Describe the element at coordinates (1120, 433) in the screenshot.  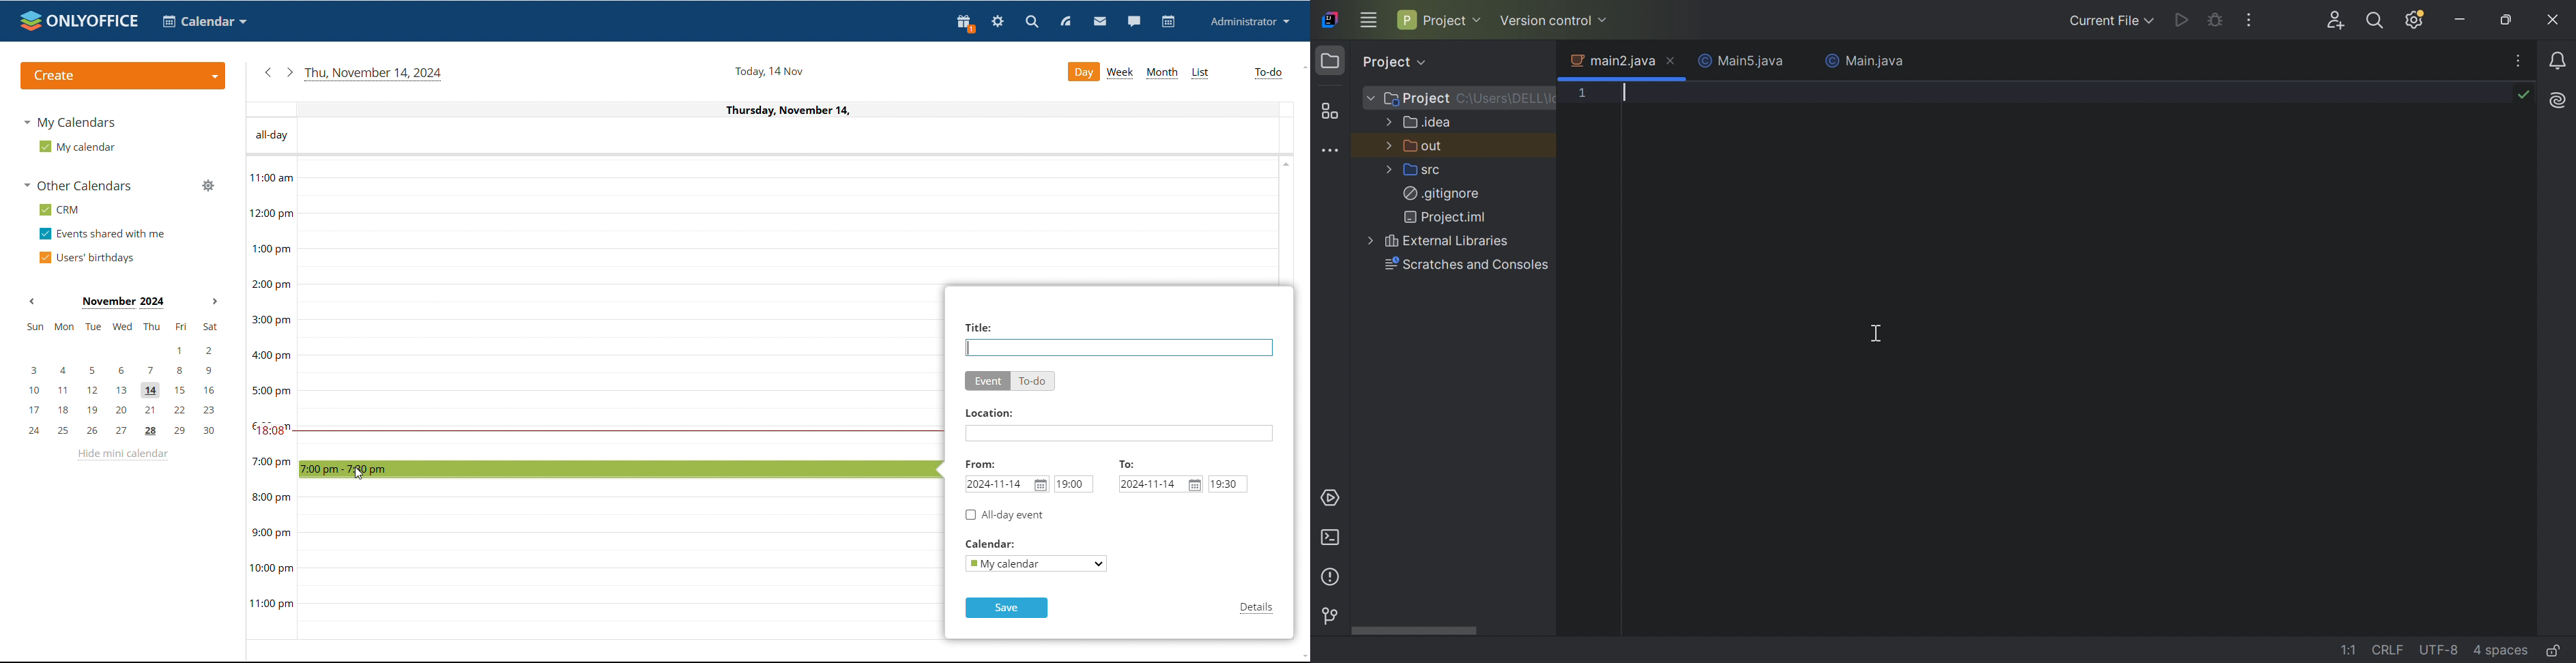
I see `add location` at that location.